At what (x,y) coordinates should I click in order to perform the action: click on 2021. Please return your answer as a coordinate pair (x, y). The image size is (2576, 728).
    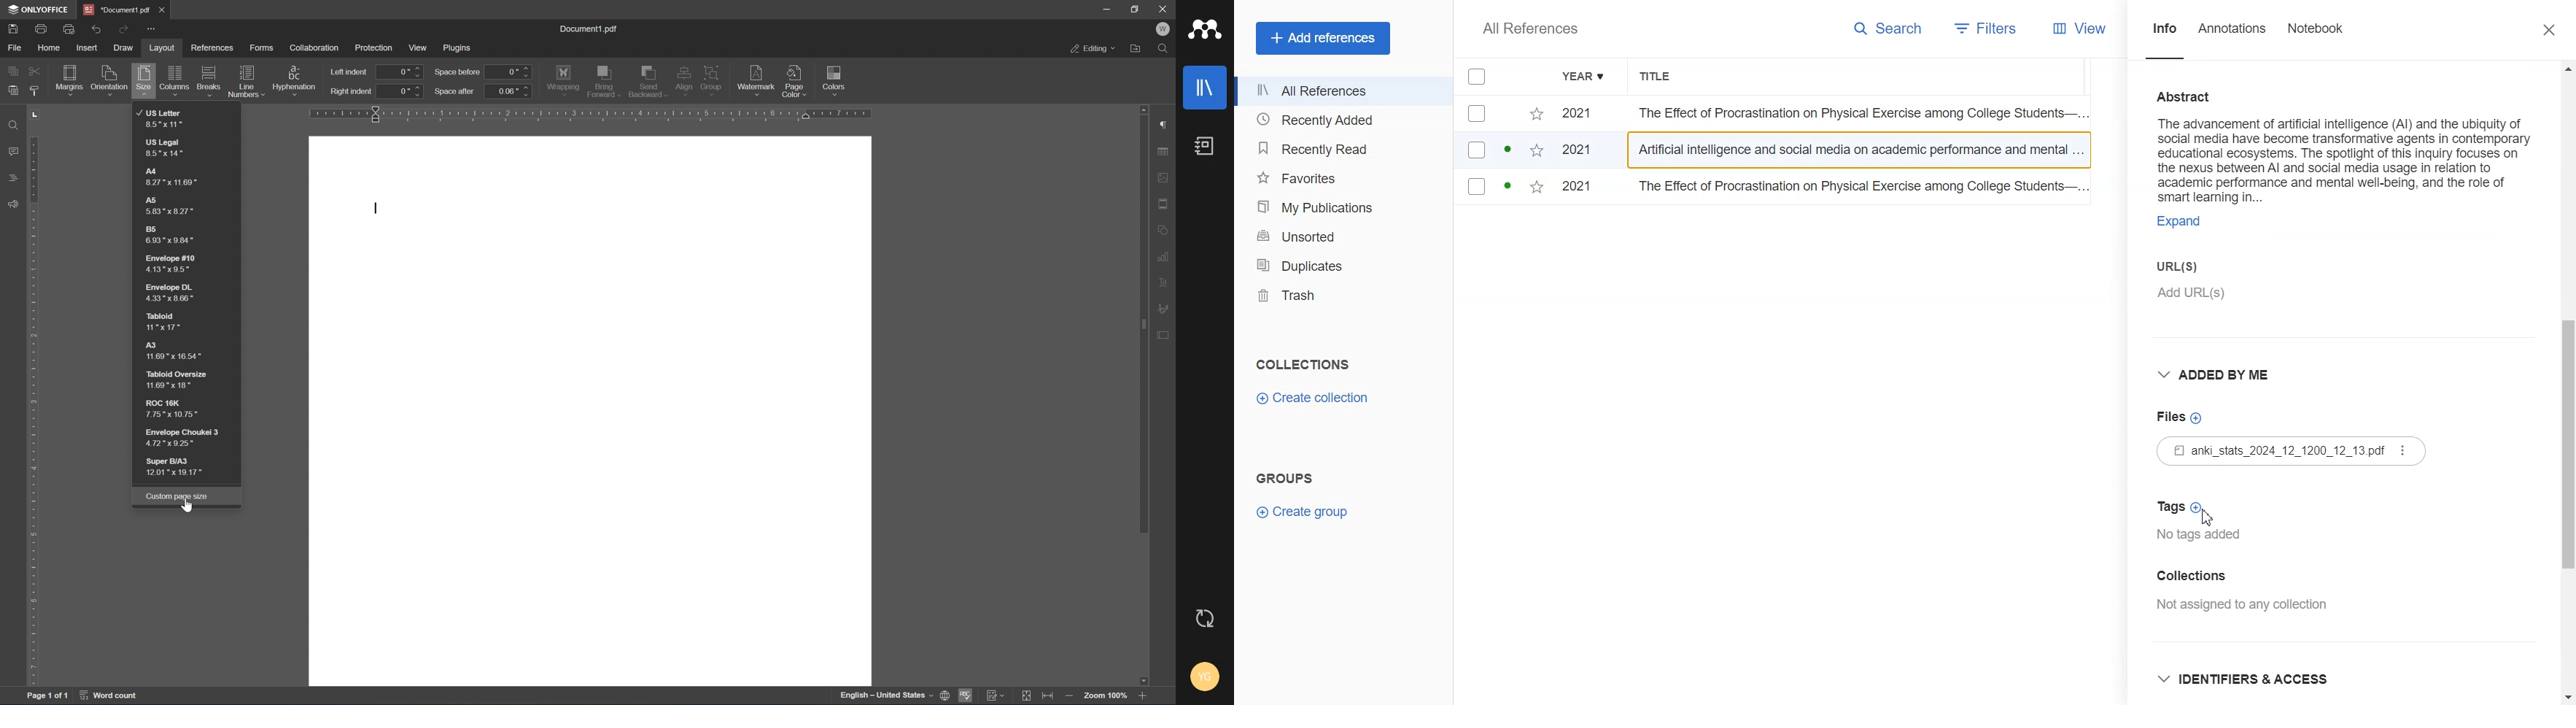
    Looking at the image, I should click on (1582, 114).